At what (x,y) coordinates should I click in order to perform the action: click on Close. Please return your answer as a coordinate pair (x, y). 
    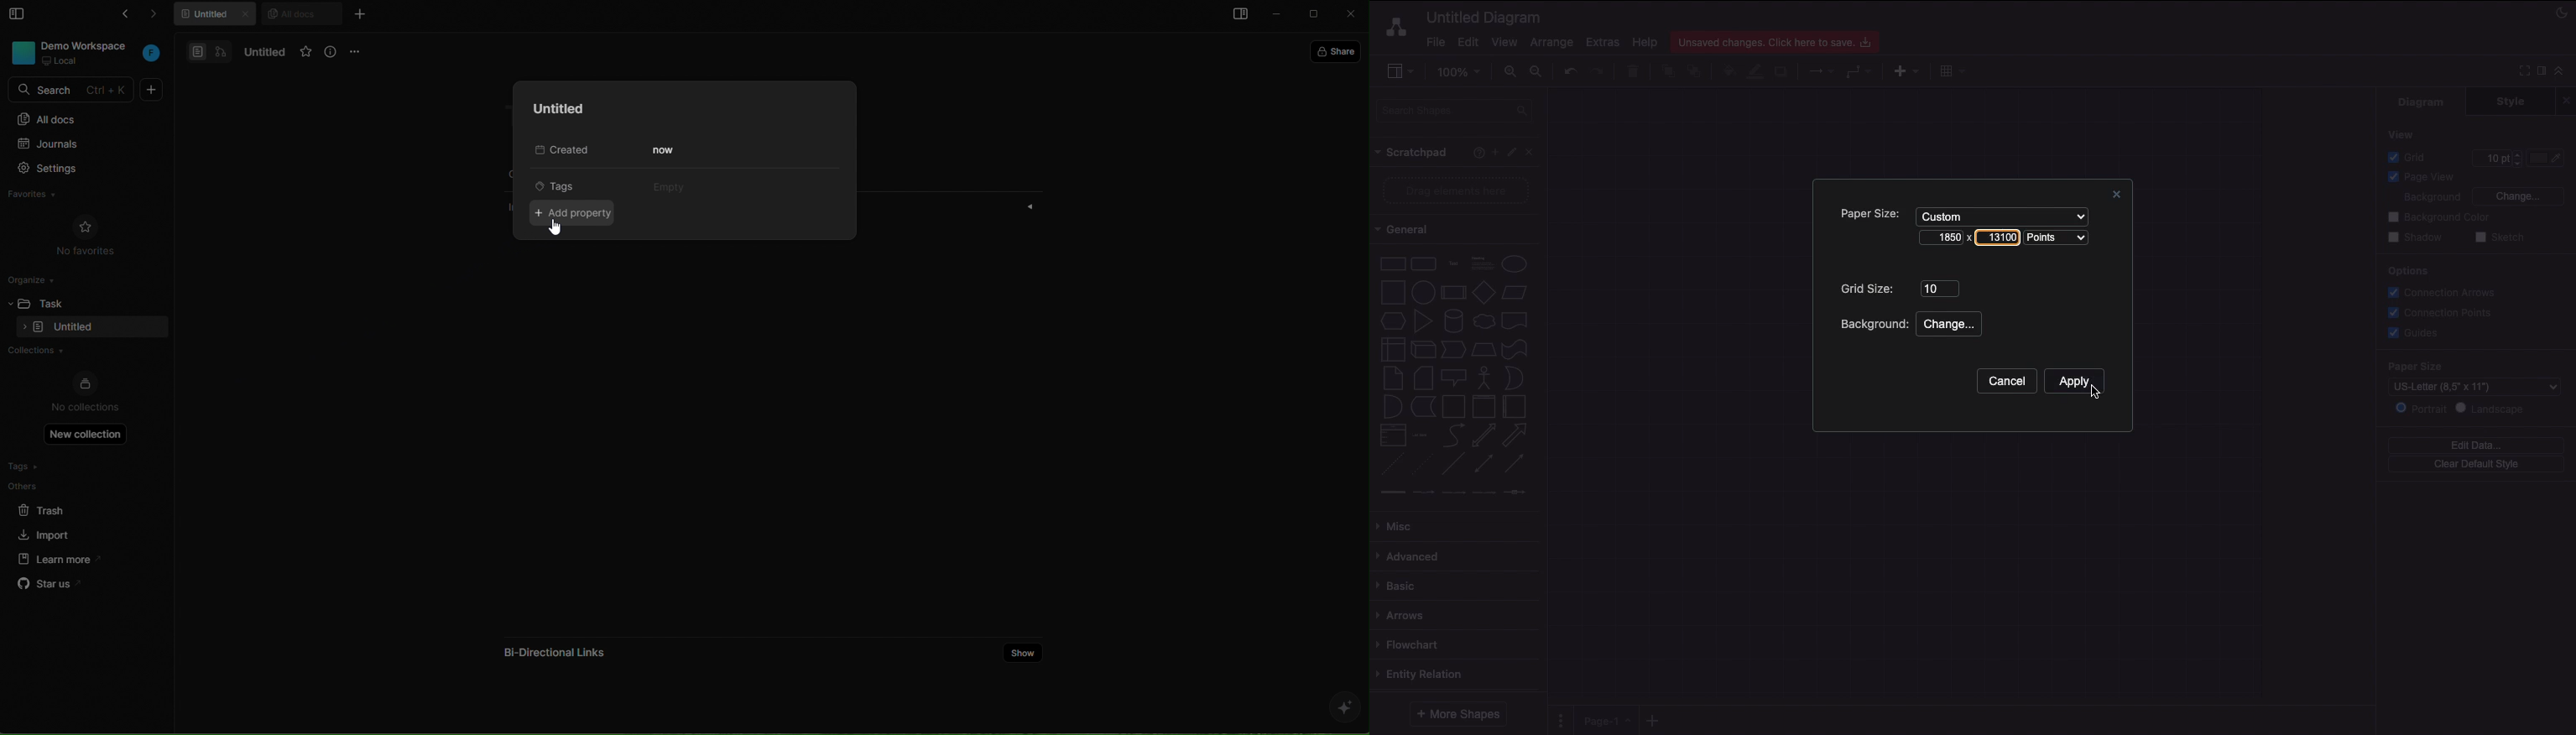
    Looking at the image, I should click on (2114, 196).